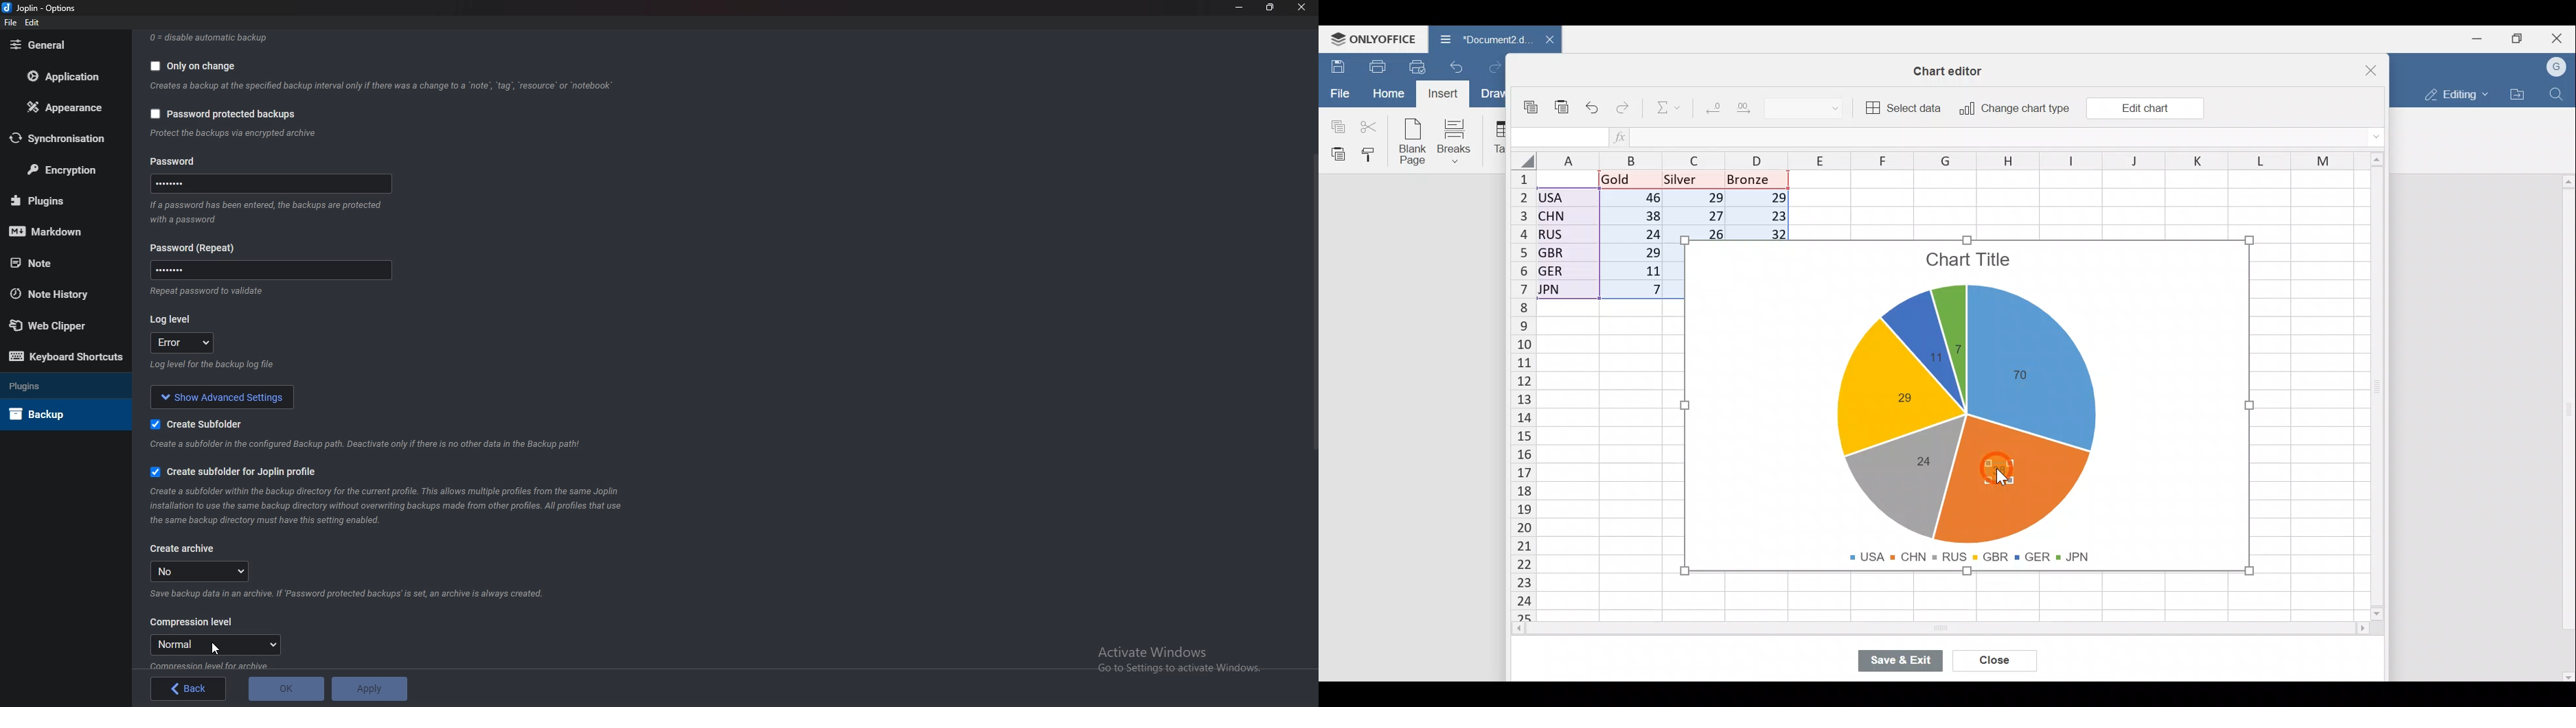 The image size is (2576, 728). I want to click on Quick print, so click(1421, 64).